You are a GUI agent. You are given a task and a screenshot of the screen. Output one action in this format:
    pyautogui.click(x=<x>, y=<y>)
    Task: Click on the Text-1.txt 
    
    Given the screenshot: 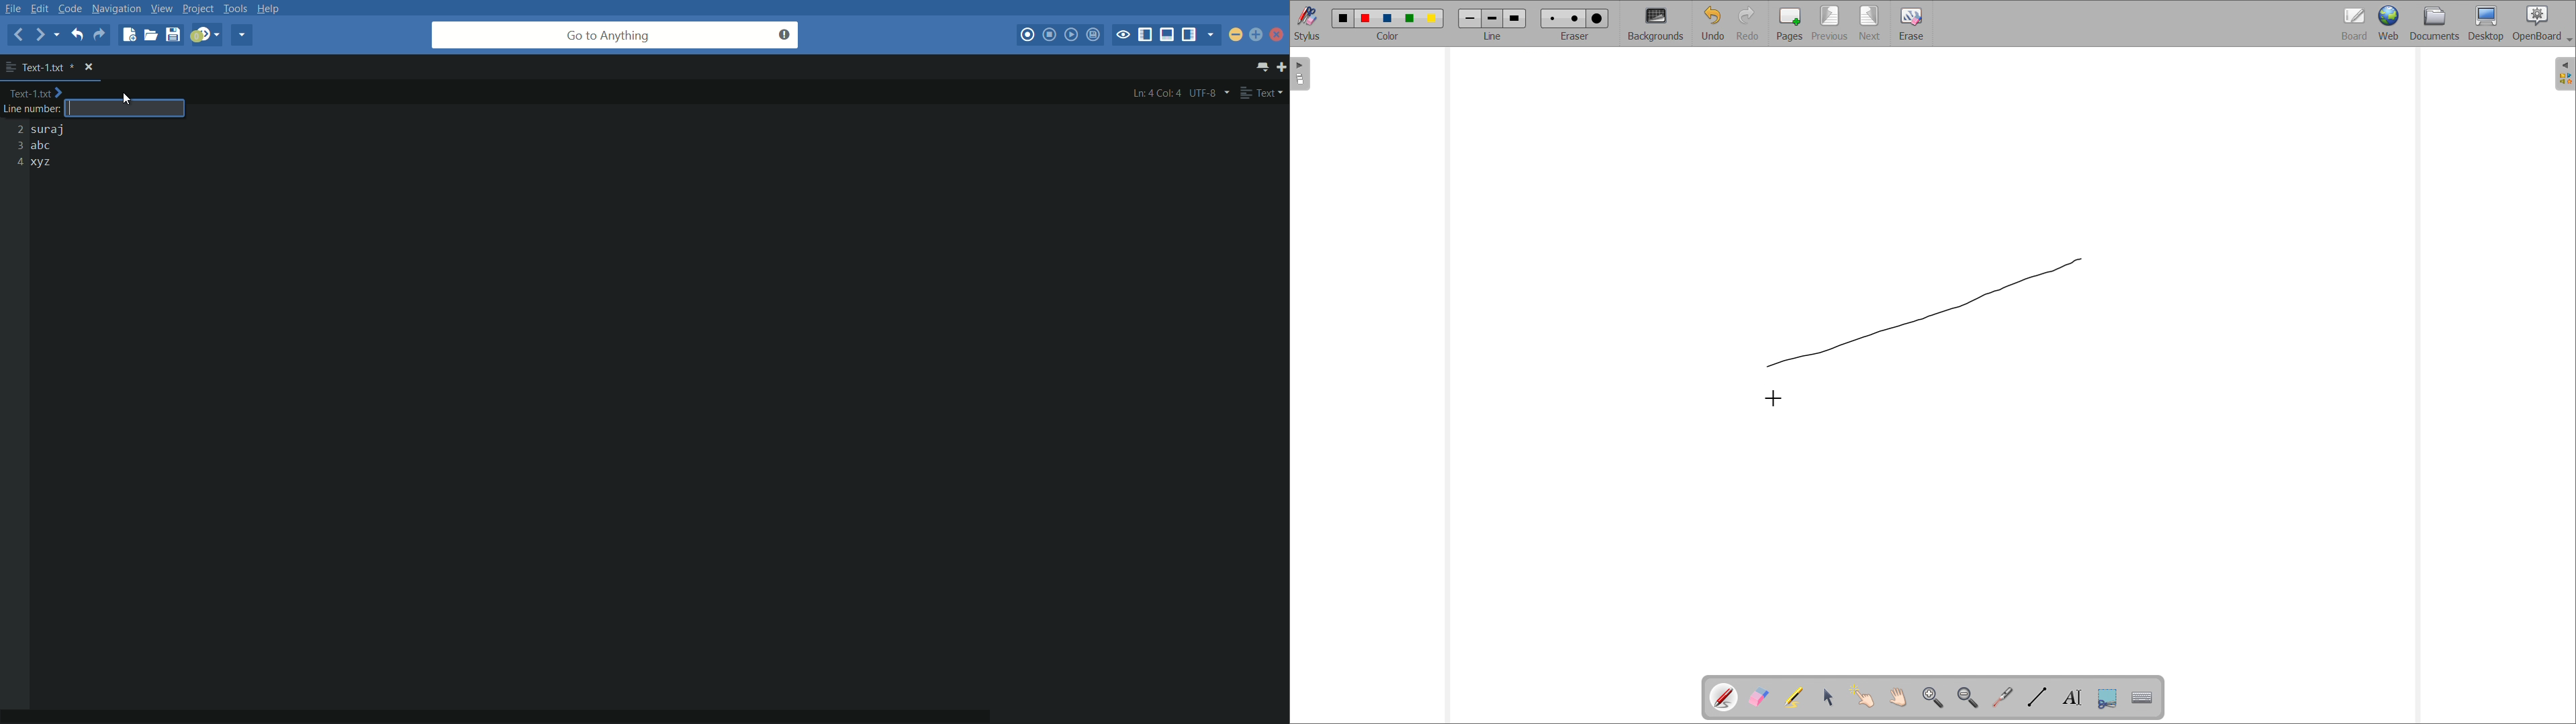 What is the action you would take?
    pyautogui.click(x=34, y=93)
    